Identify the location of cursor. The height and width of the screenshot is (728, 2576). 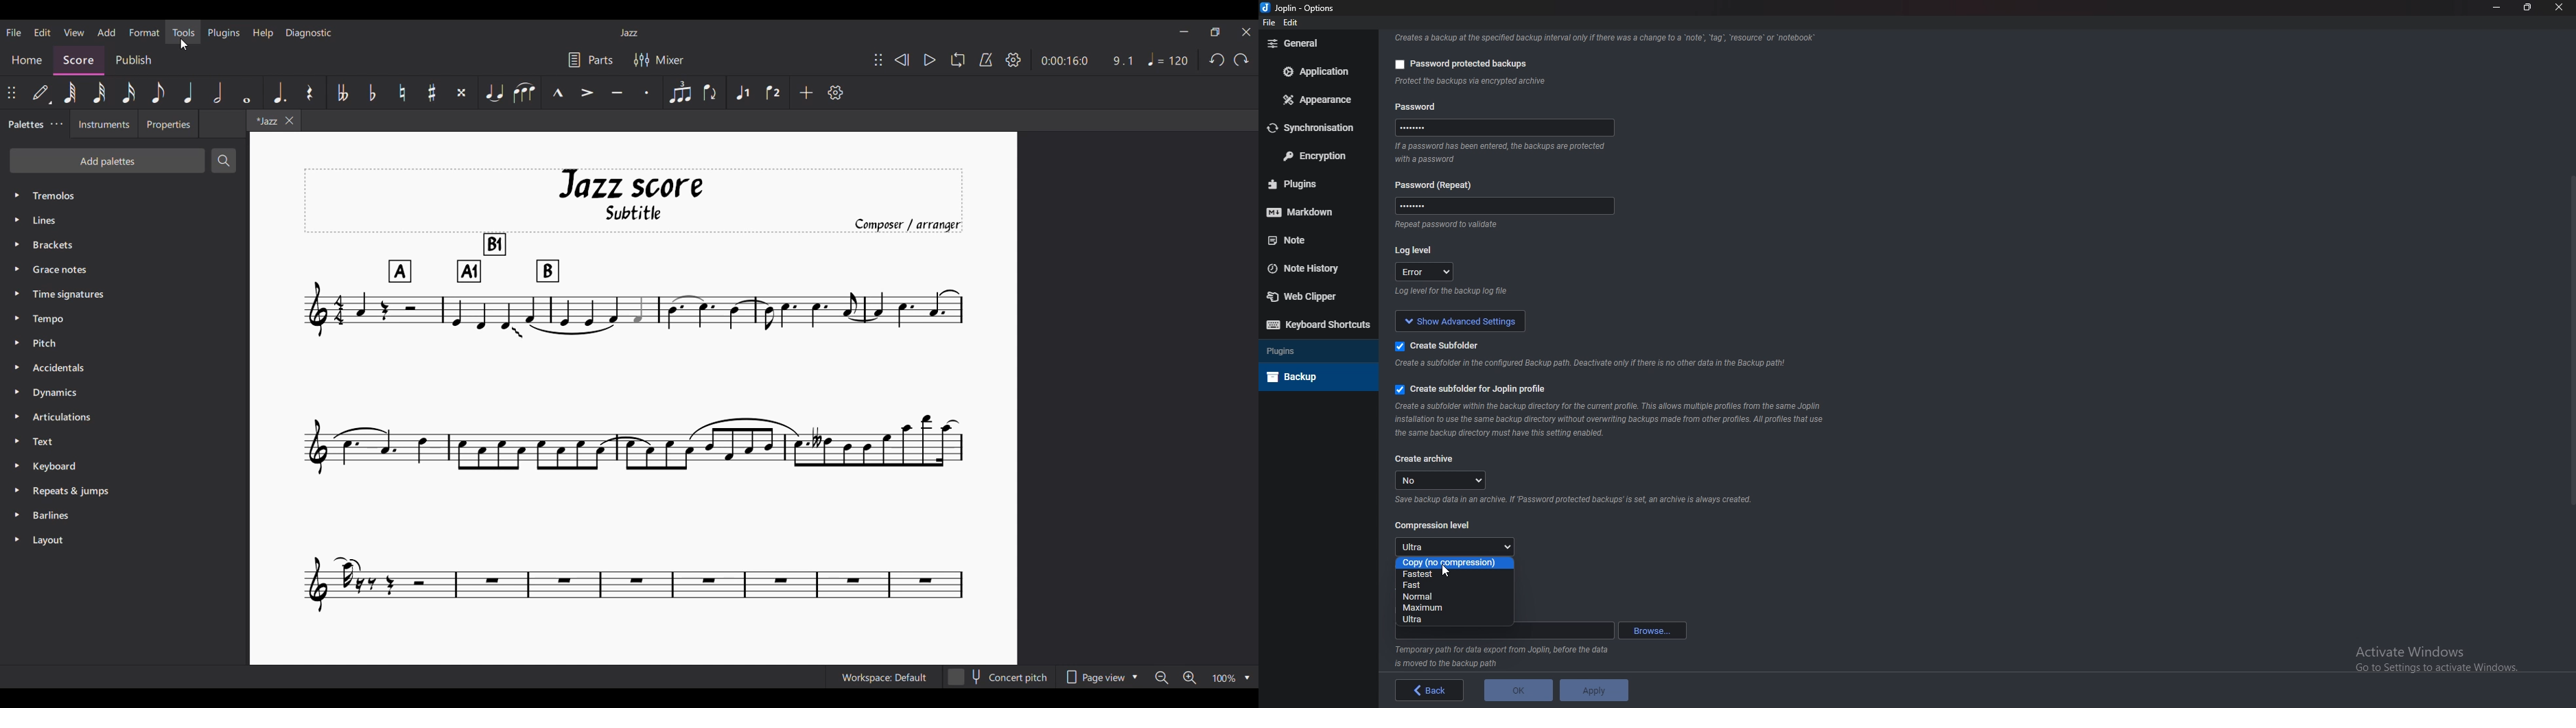
(1451, 571).